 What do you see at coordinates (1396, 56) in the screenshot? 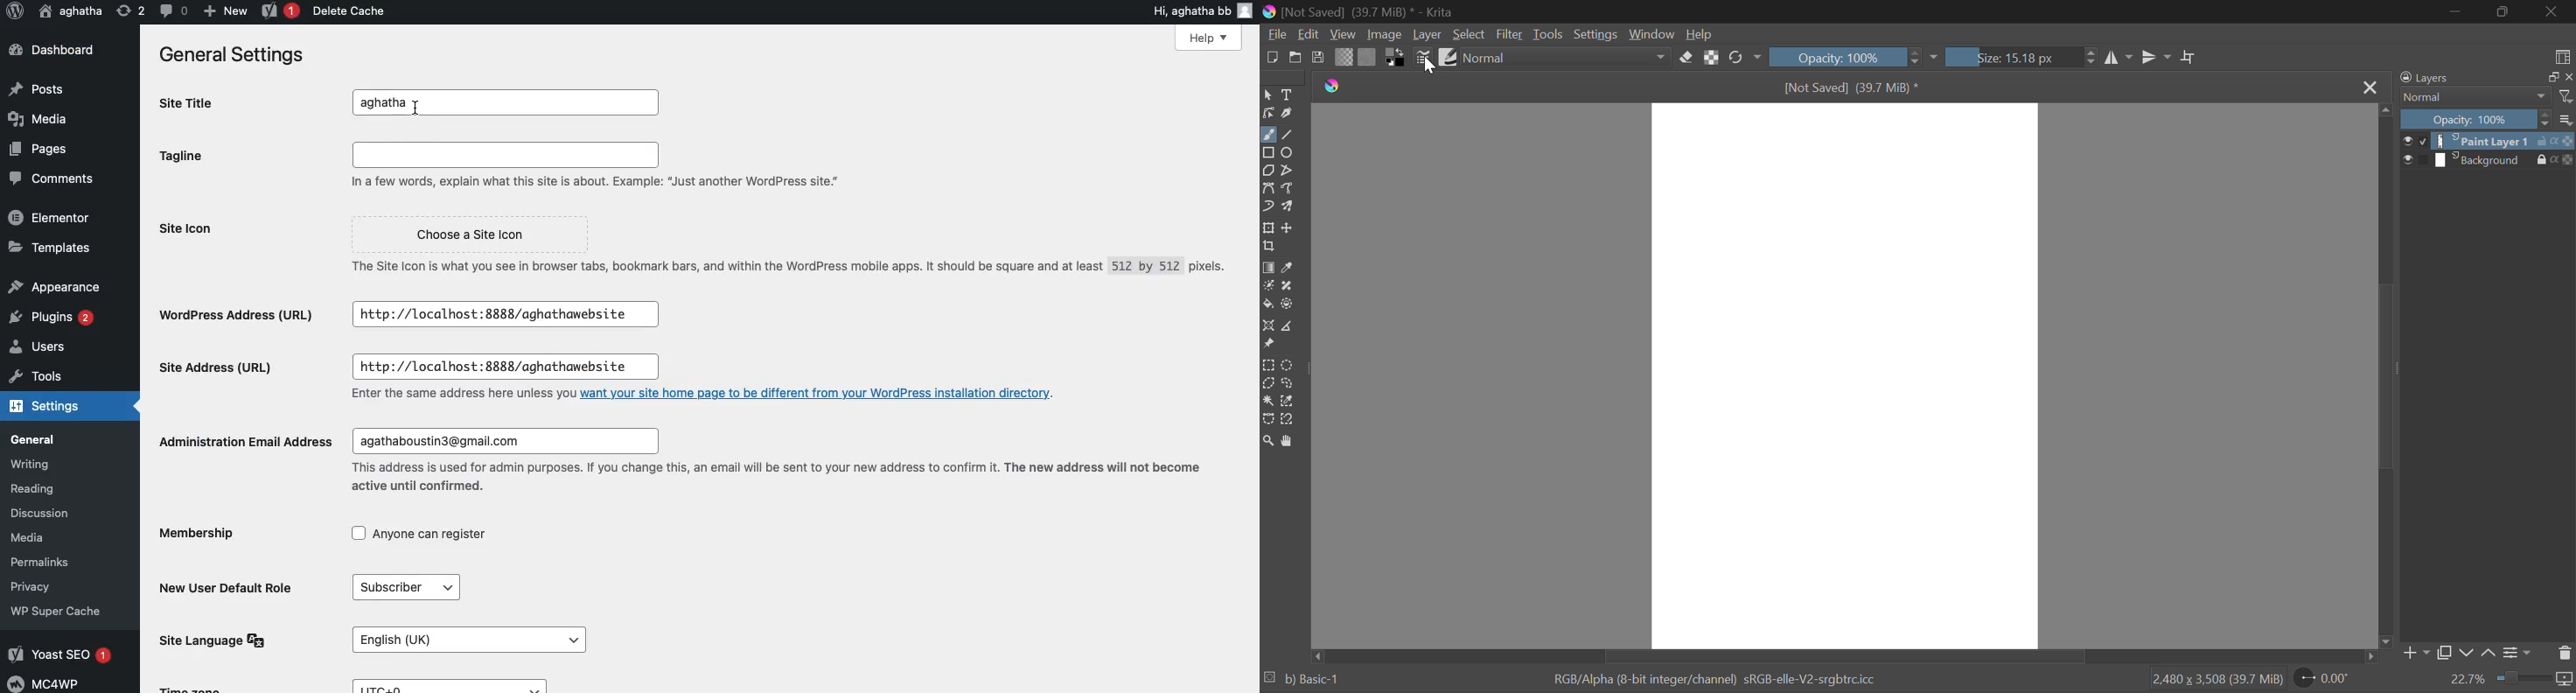
I see `Colors in Use` at bounding box center [1396, 56].